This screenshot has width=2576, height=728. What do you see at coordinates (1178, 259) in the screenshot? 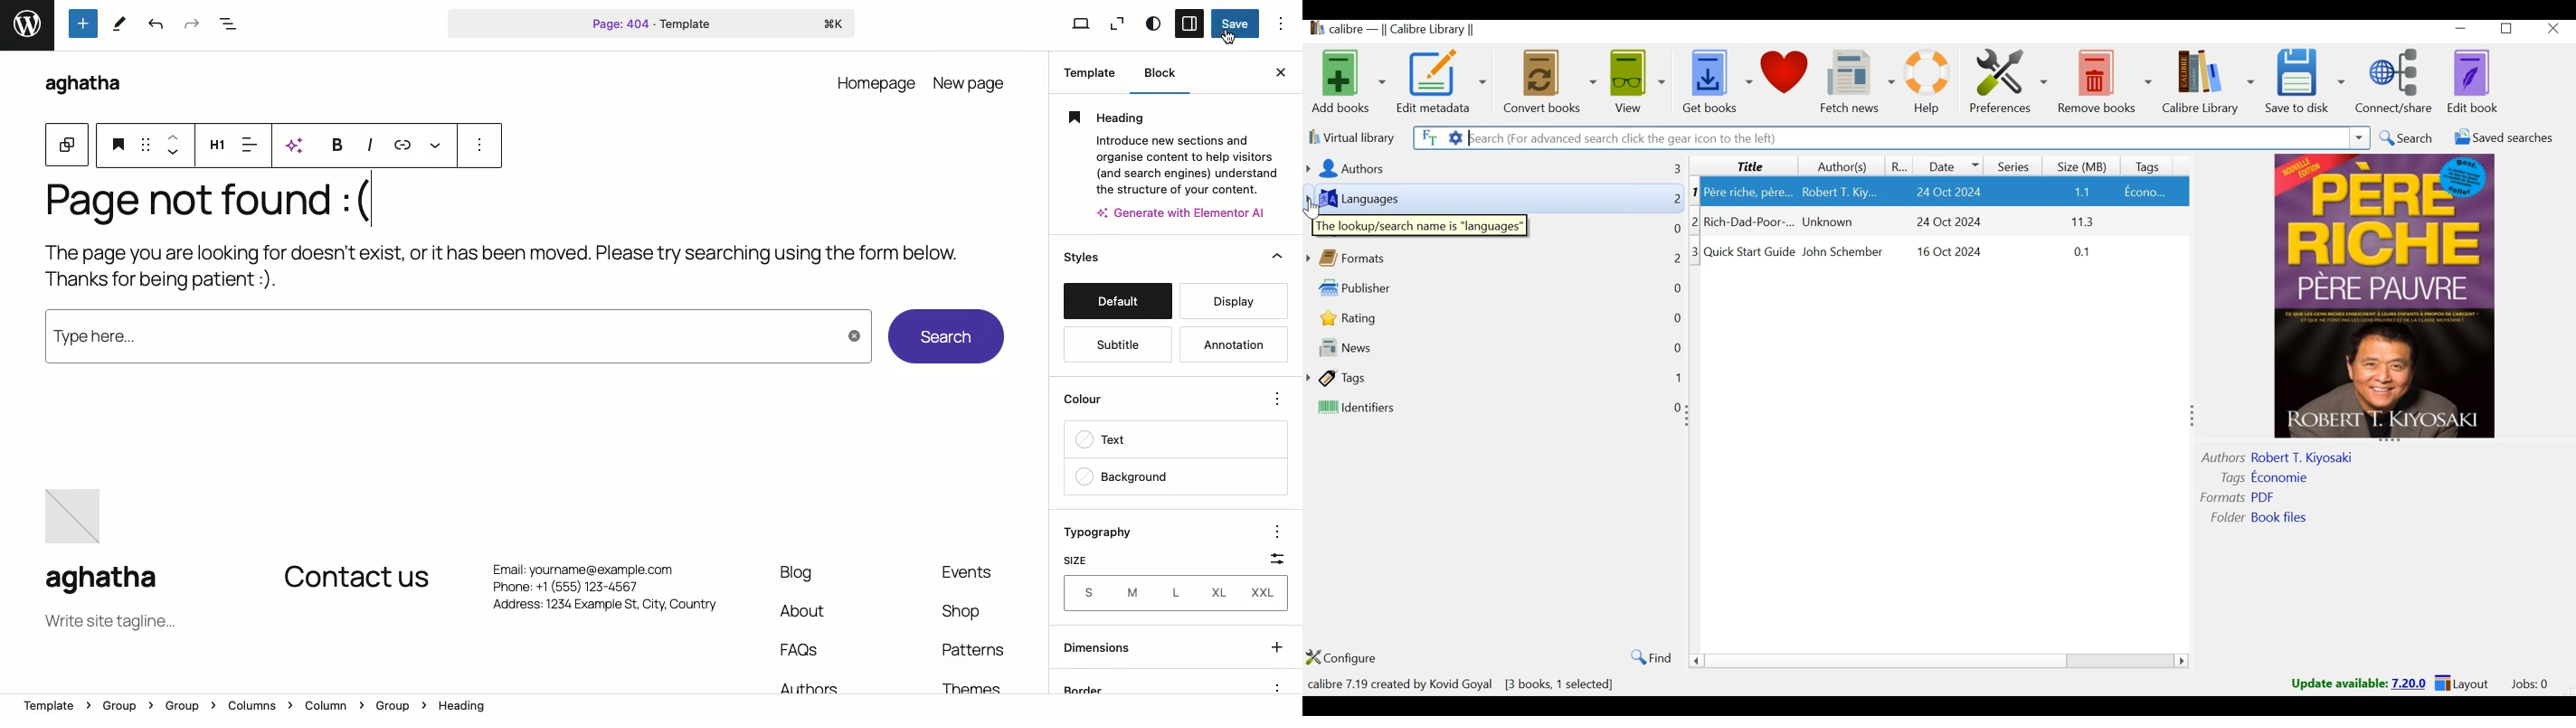
I see `Styles` at bounding box center [1178, 259].